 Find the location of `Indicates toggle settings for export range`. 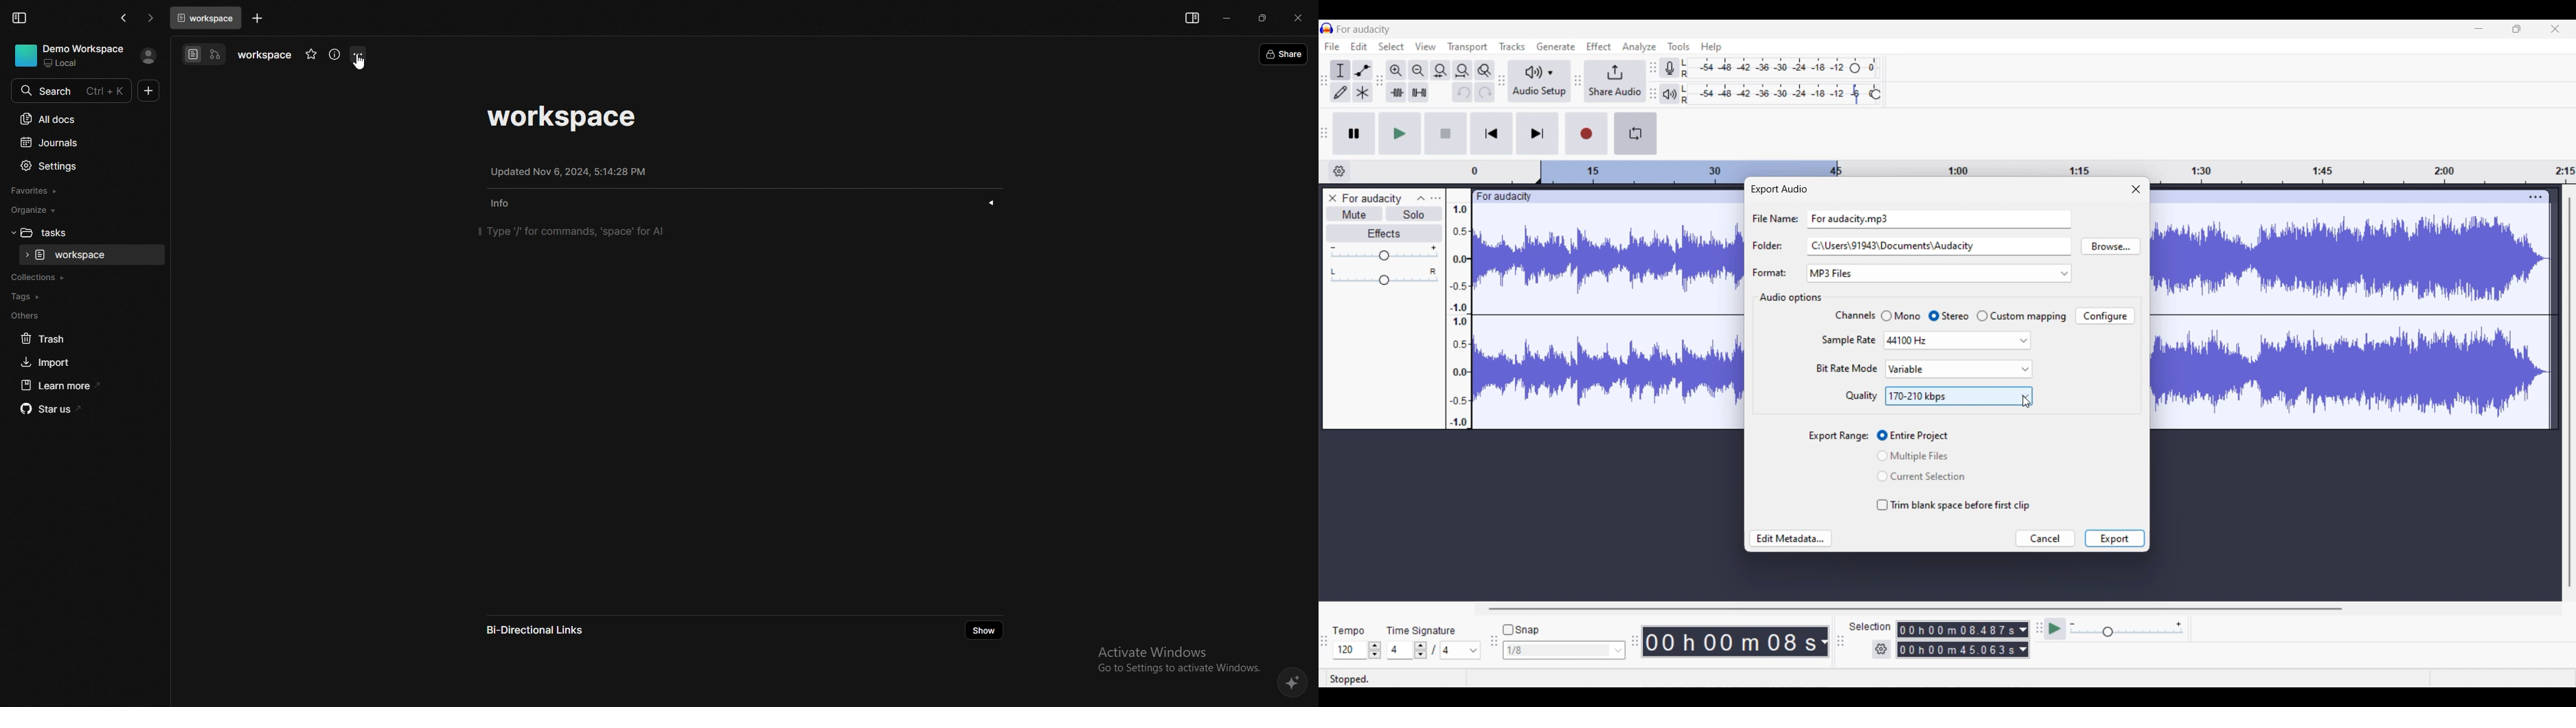

Indicates toggle settings for export range is located at coordinates (1839, 437).